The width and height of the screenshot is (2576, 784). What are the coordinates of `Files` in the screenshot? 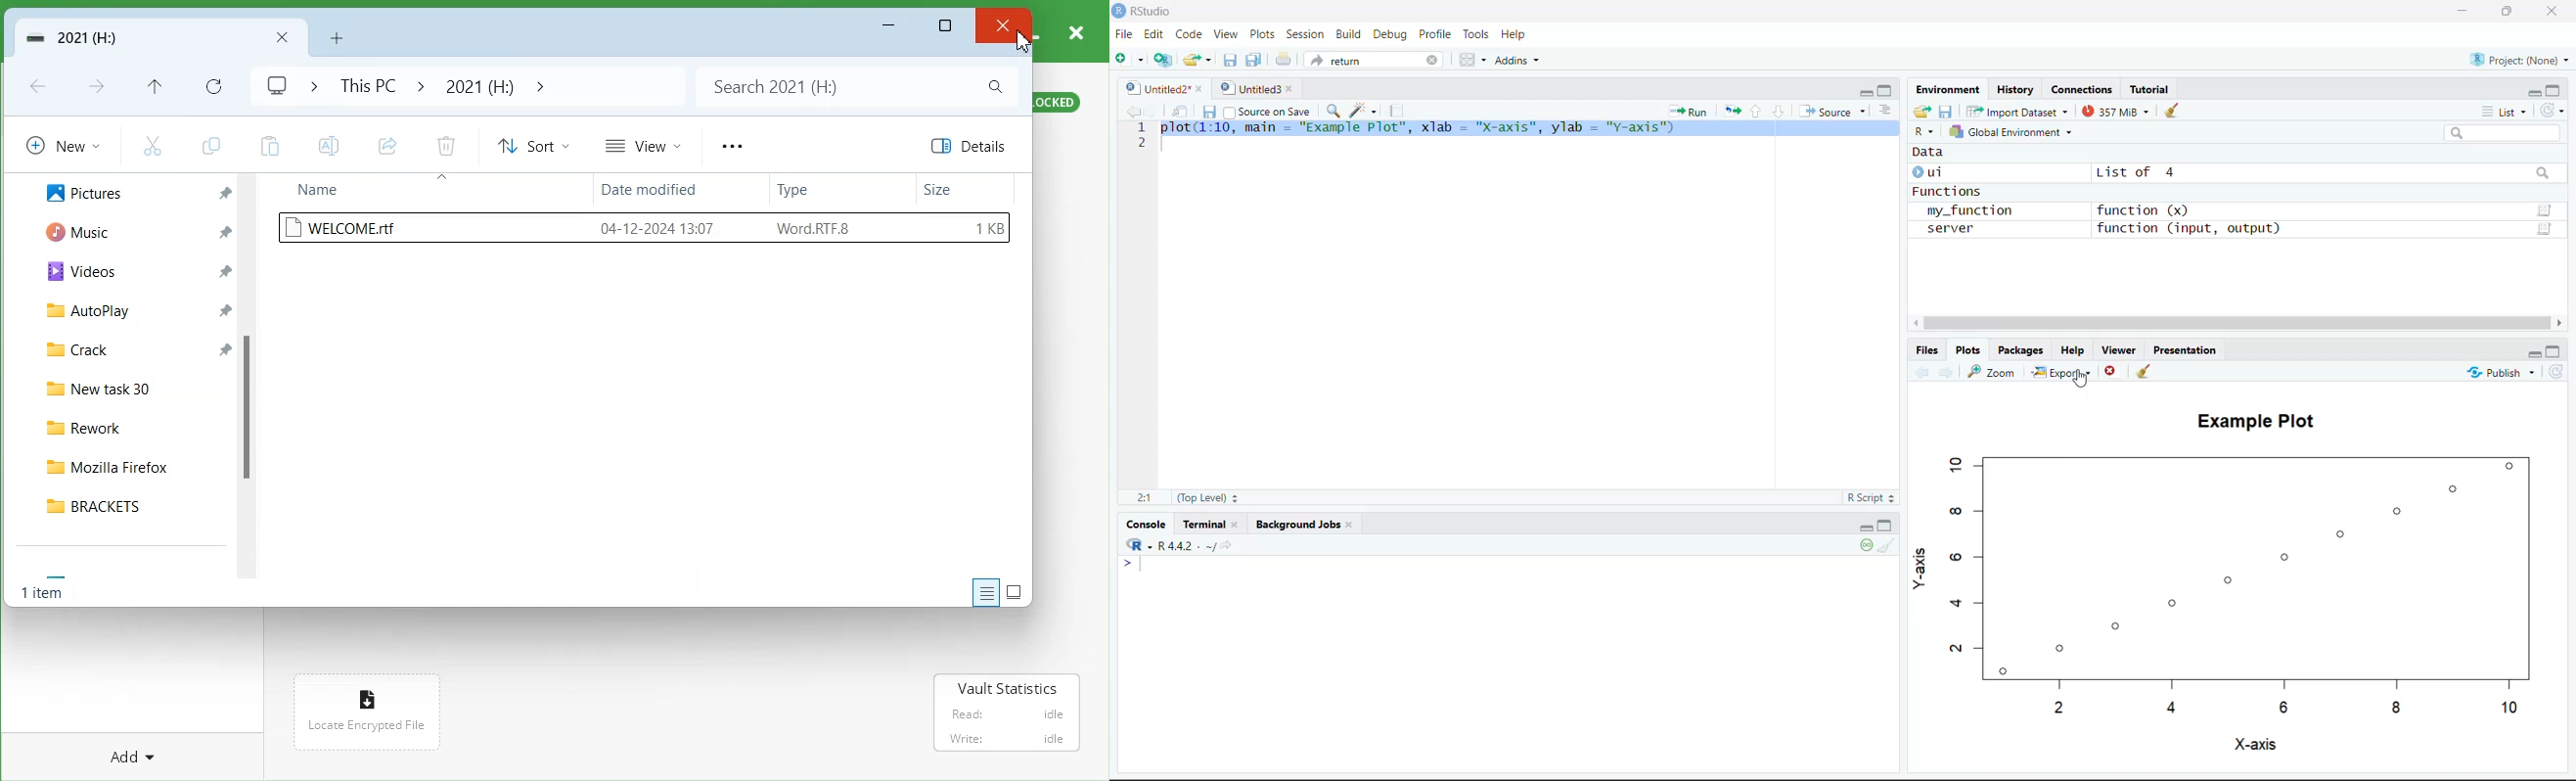 It's located at (1928, 350).